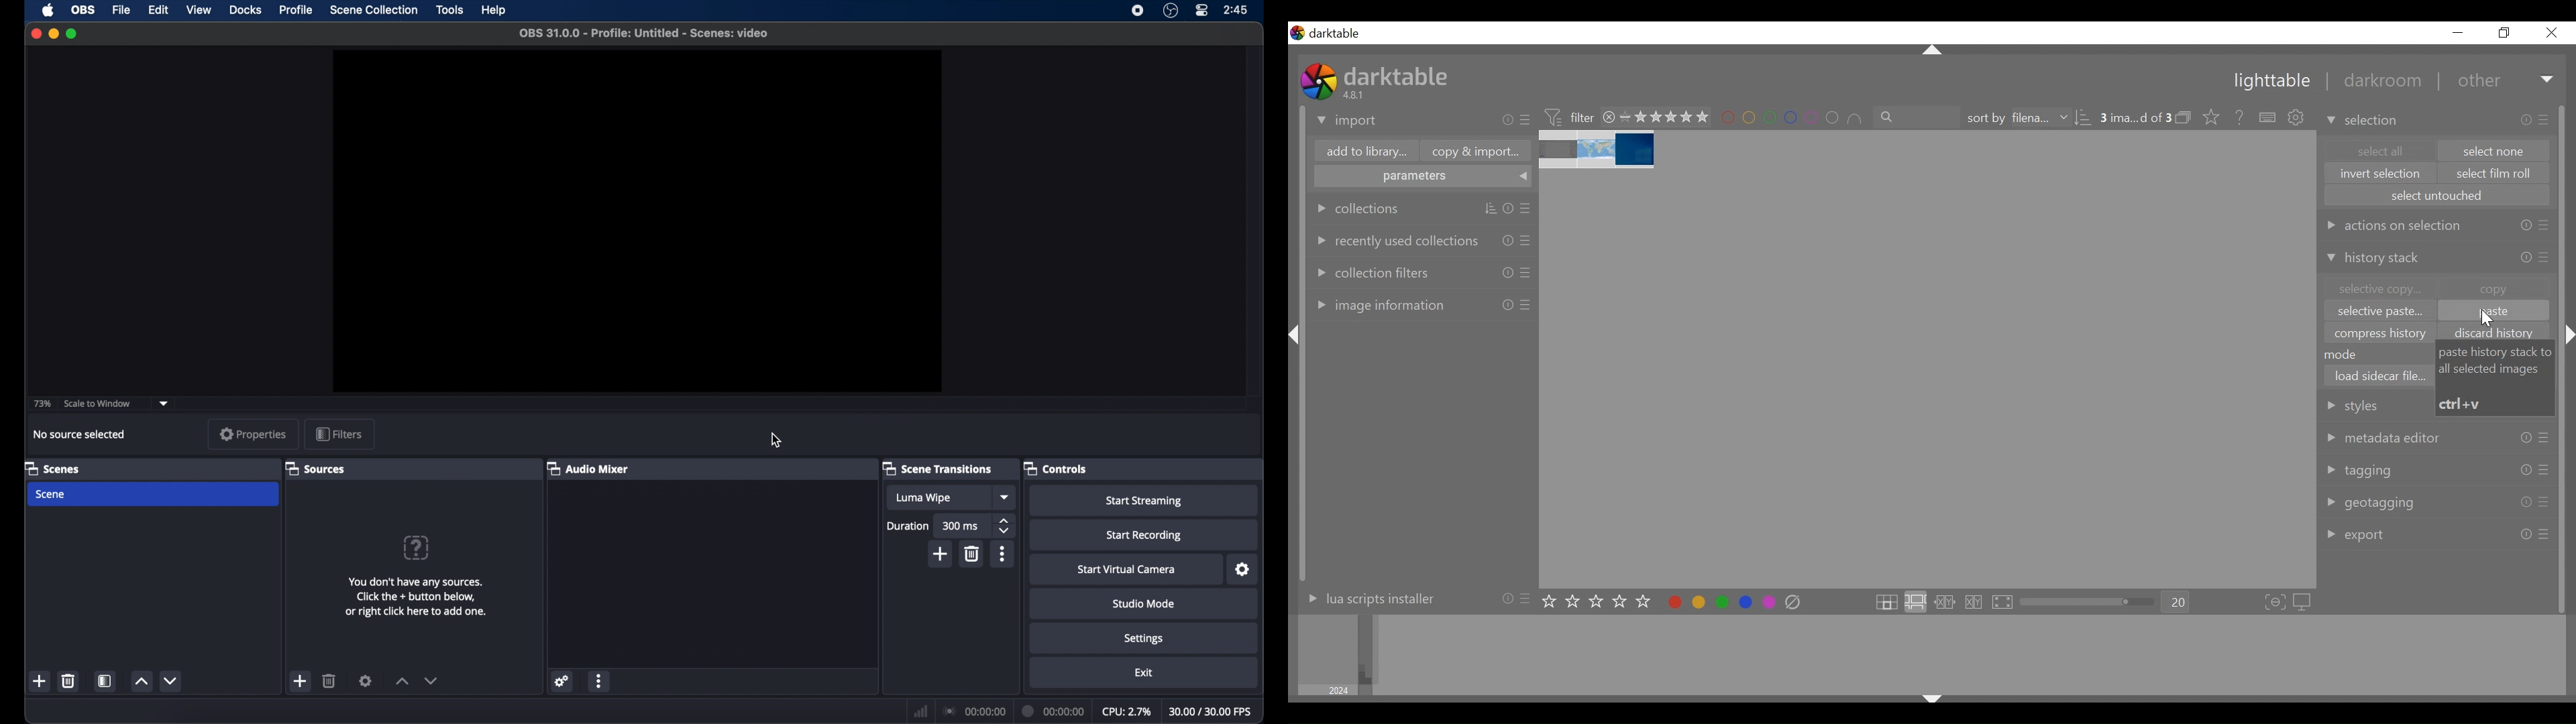  What do you see at coordinates (2527, 120) in the screenshot?
I see `info` at bounding box center [2527, 120].